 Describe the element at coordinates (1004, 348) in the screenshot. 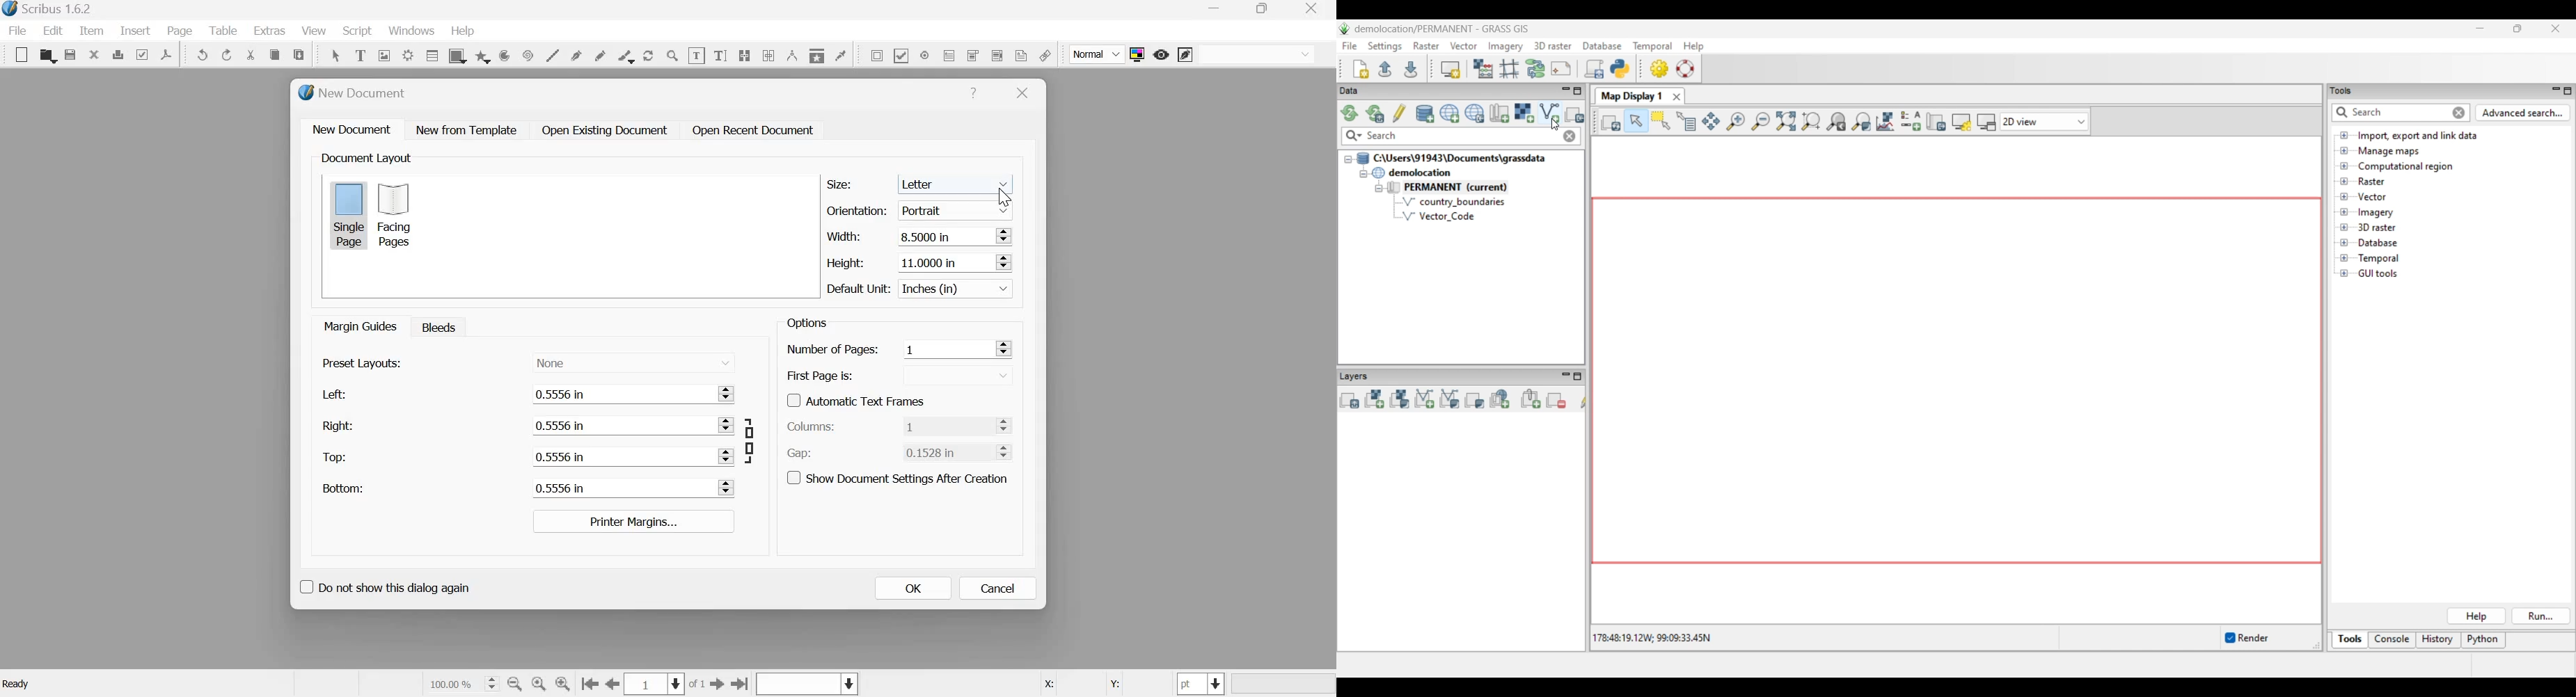

I see `Increase and Decrease` at that location.